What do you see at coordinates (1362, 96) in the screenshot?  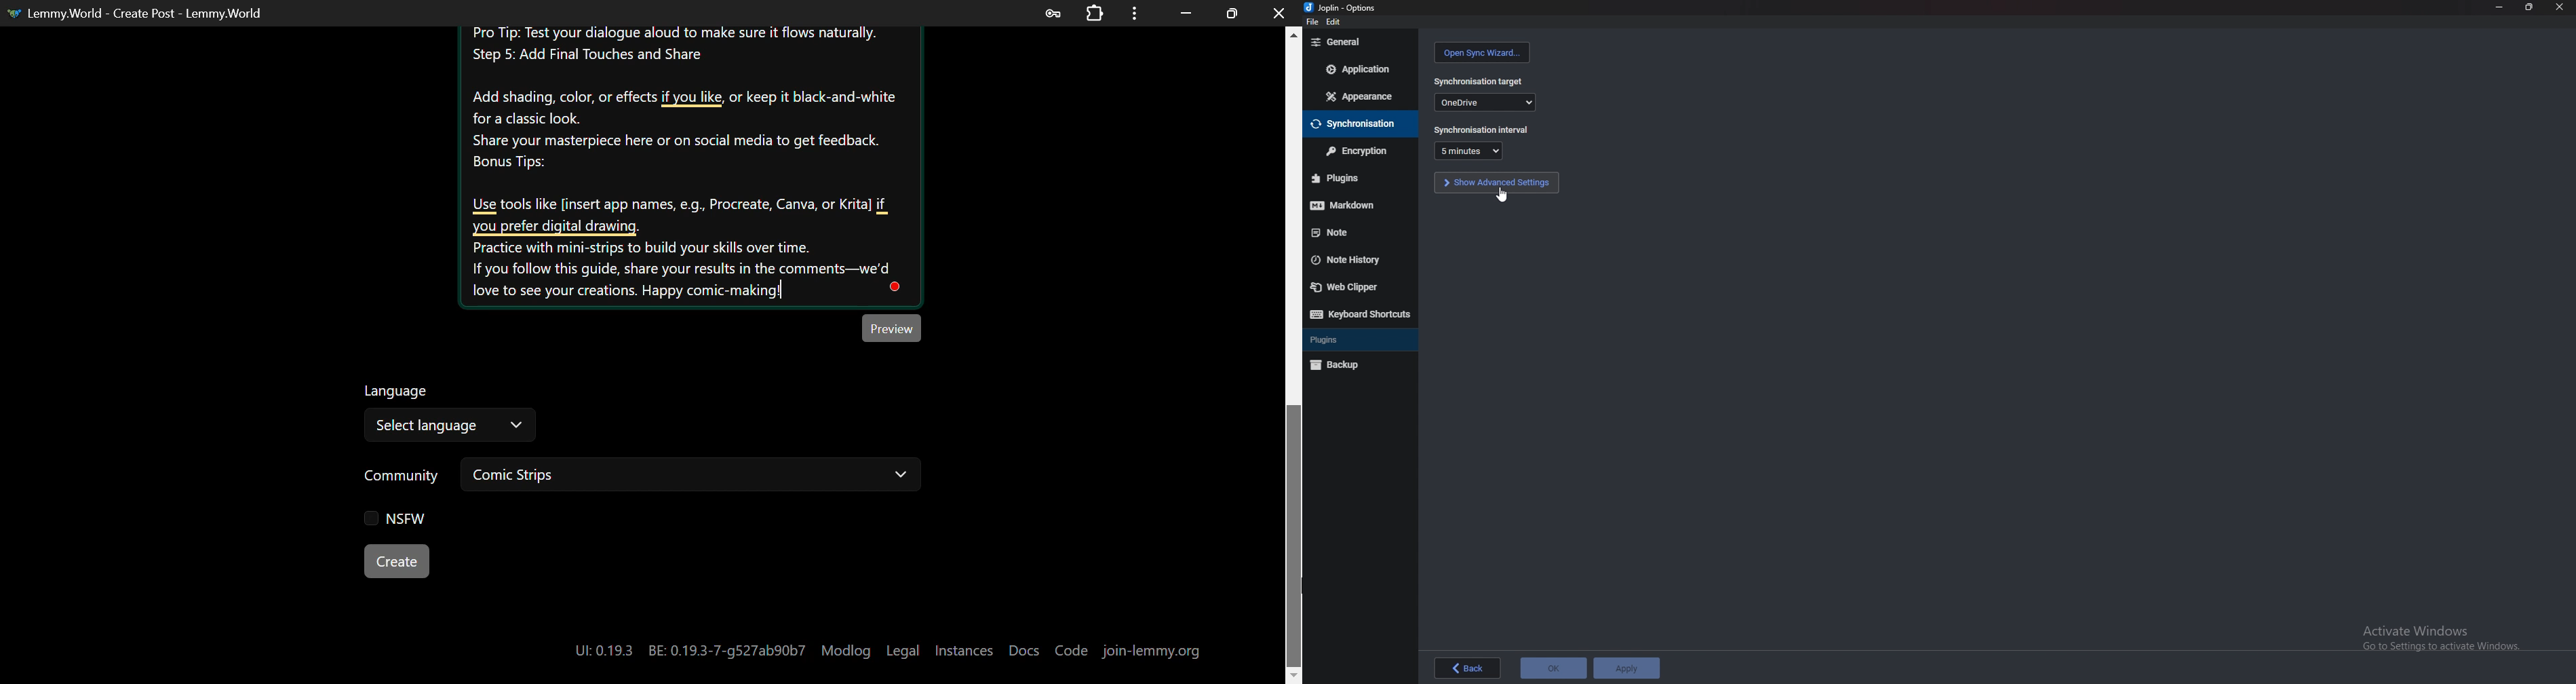 I see `appearance` at bounding box center [1362, 96].